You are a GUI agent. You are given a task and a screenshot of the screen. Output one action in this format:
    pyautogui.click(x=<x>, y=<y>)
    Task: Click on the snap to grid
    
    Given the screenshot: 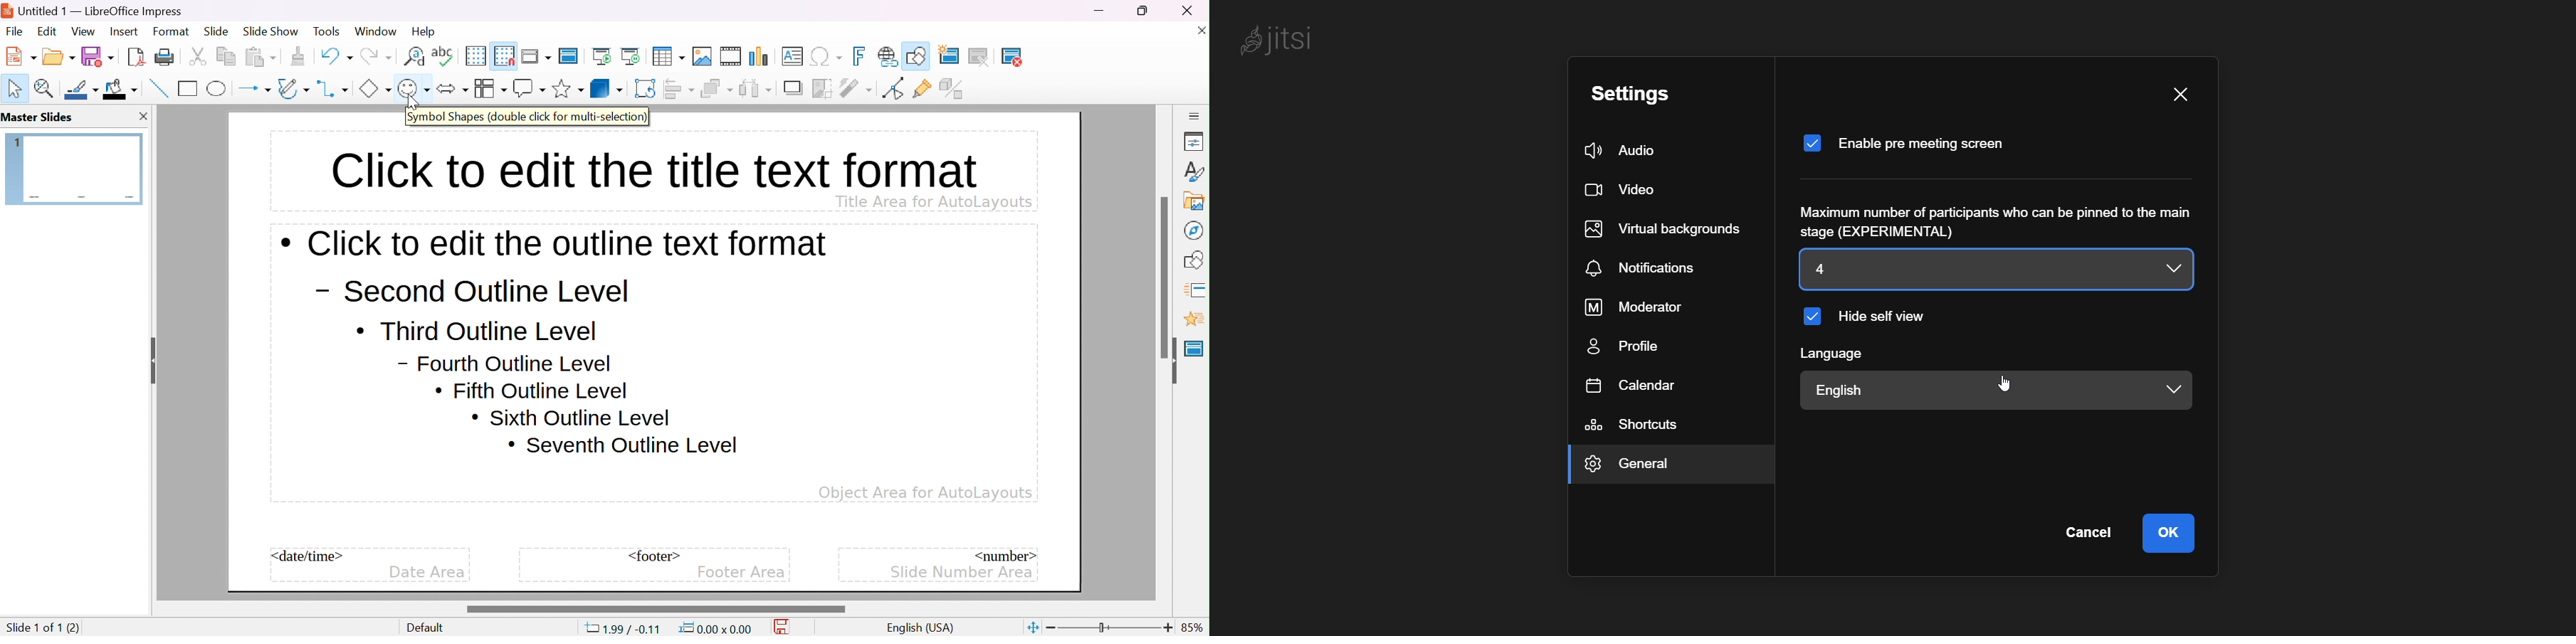 What is the action you would take?
    pyautogui.click(x=504, y=54)
    